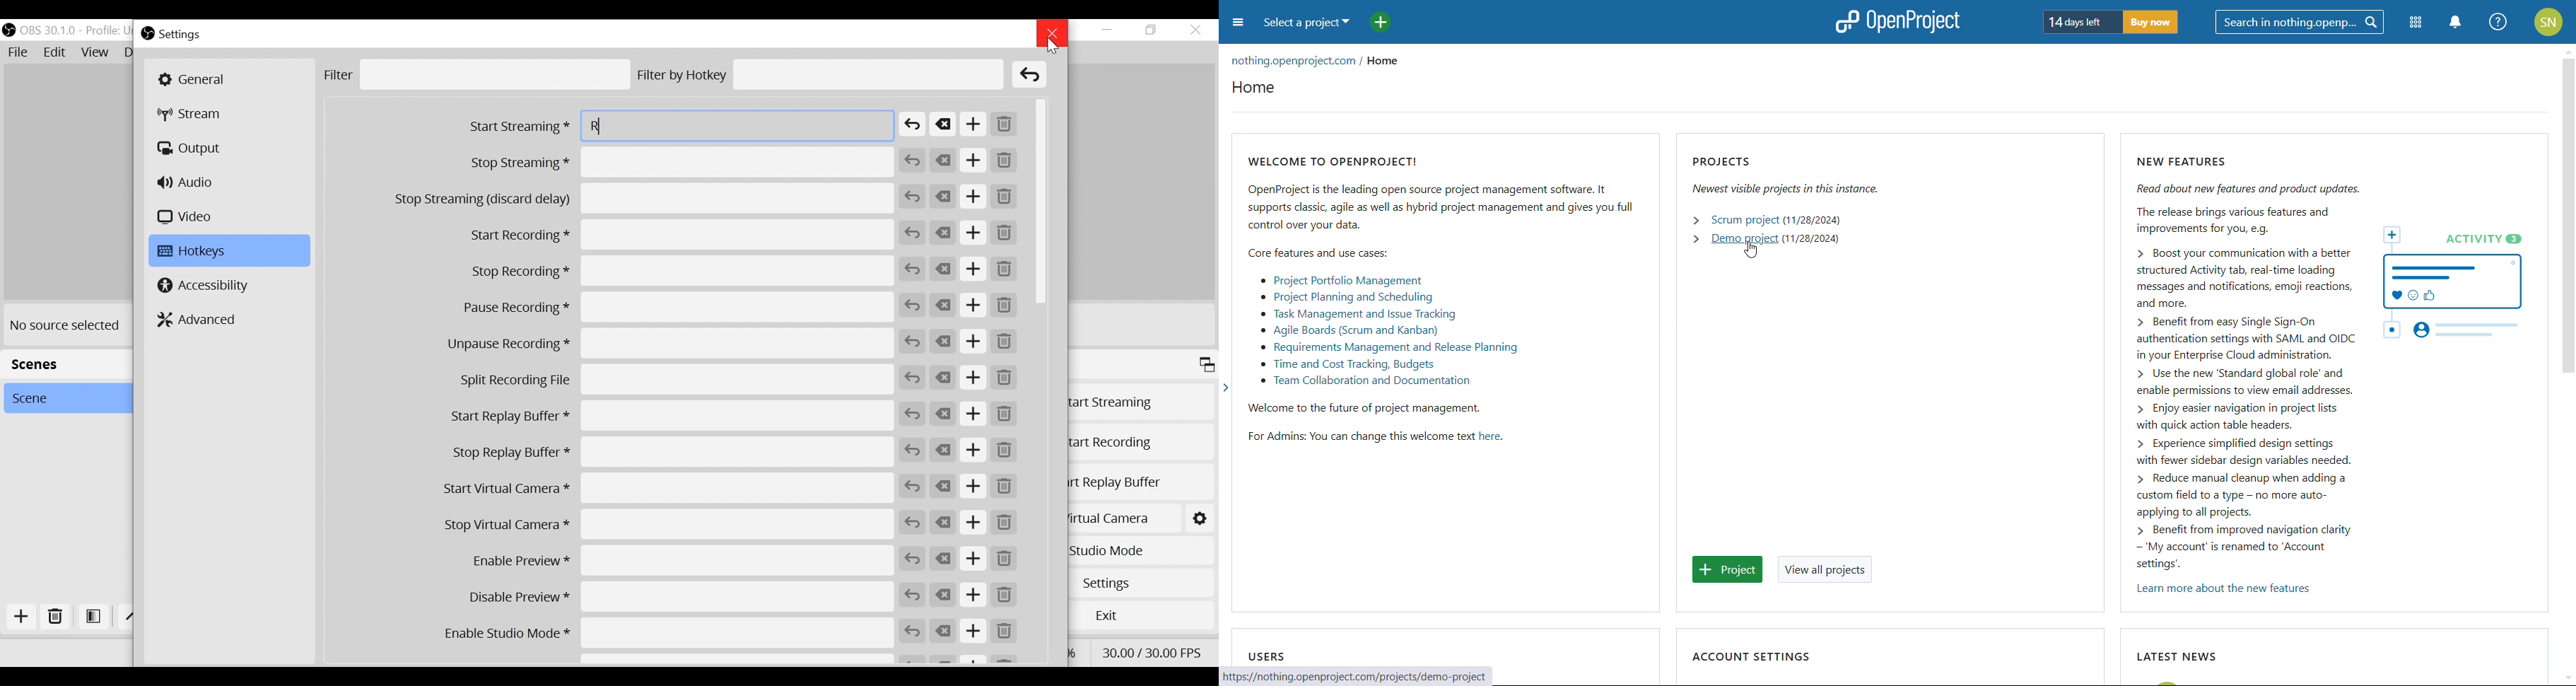  What do you see at coordinates (1004, 198) in the screenshot?
I see `Remove` at bounding box center [1004, 198].